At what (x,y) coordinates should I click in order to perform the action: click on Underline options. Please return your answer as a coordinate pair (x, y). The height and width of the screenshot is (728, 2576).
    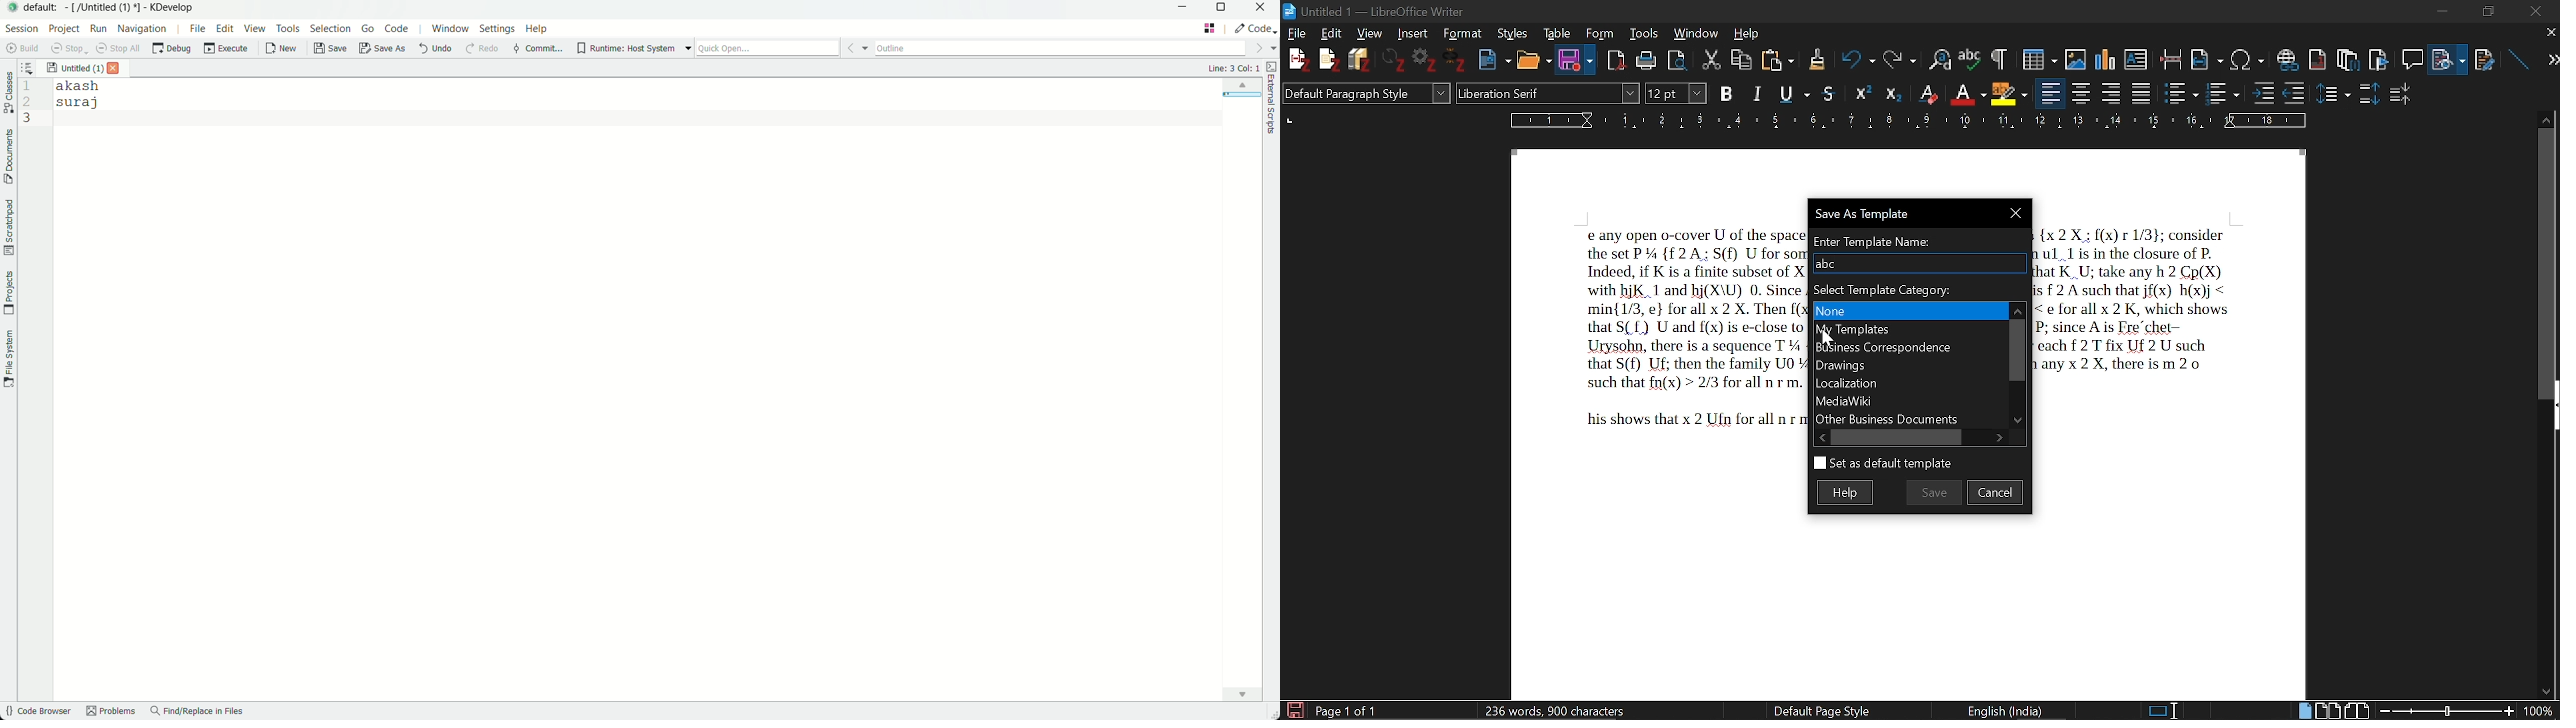
    Looking at the image, I should click on (1792, 91).